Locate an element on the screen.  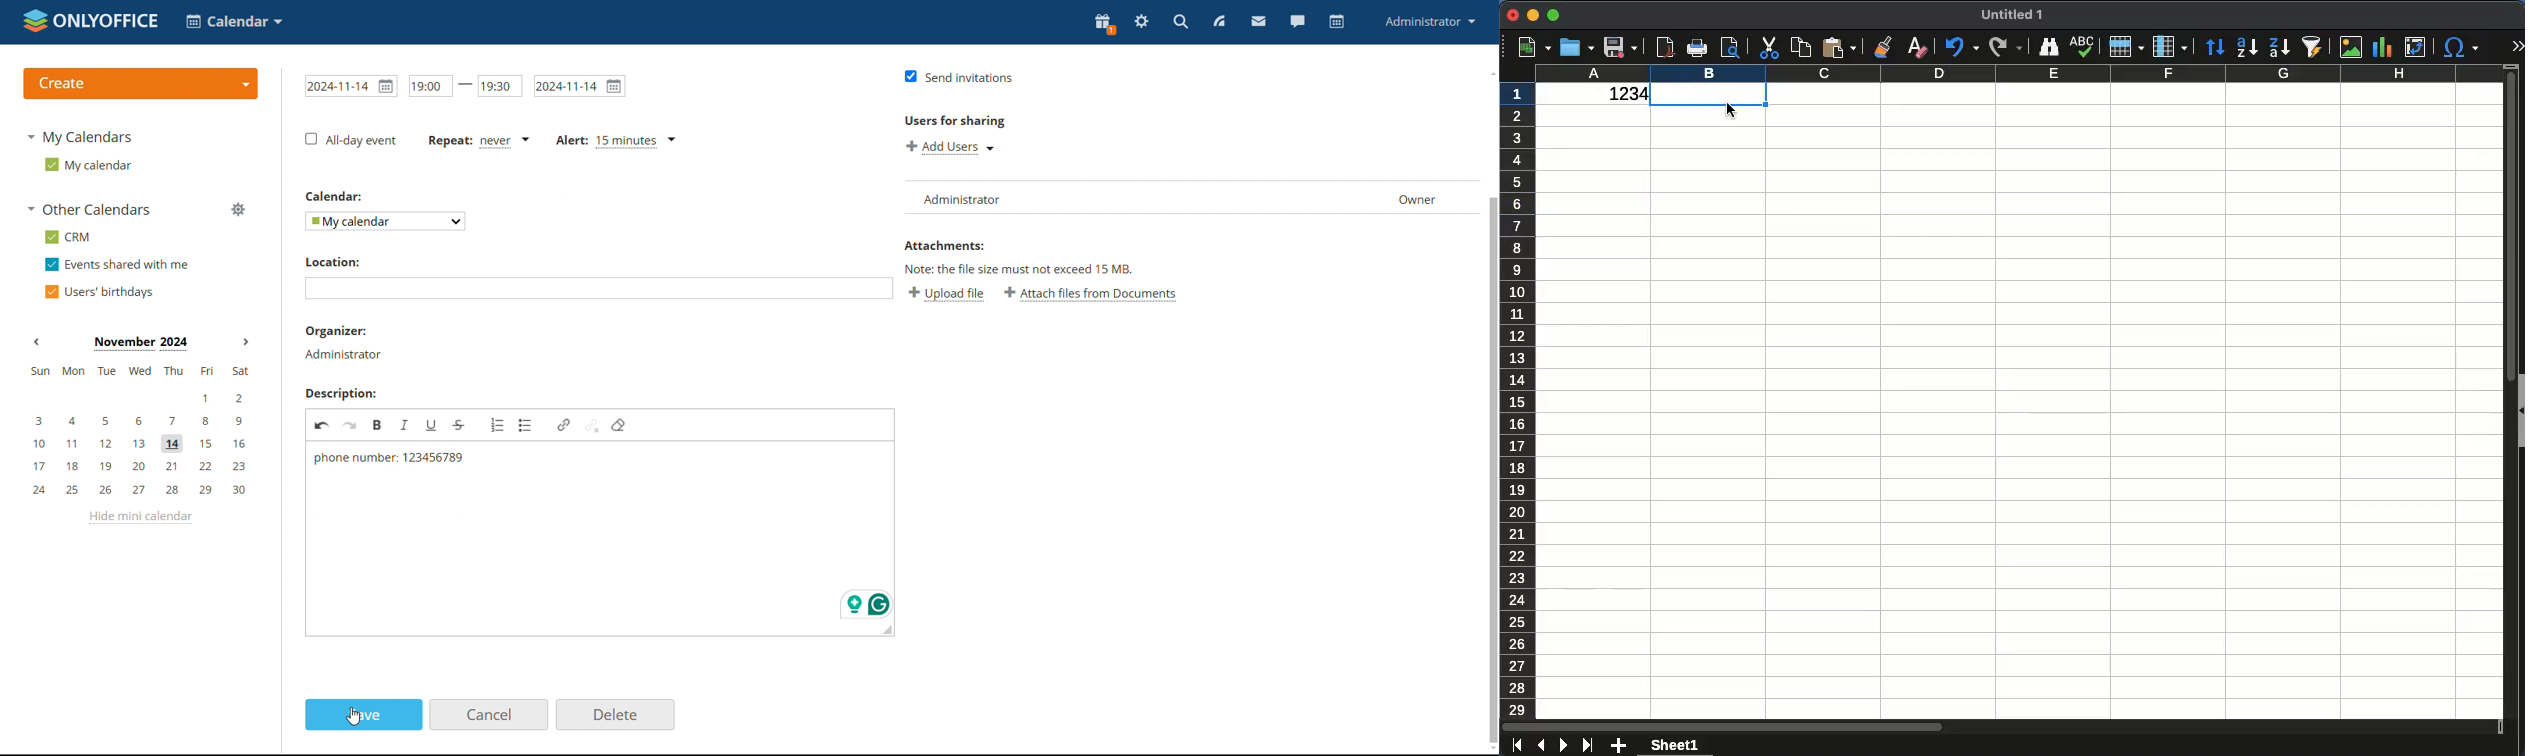
collapse is located at coordinates (2520, 412).